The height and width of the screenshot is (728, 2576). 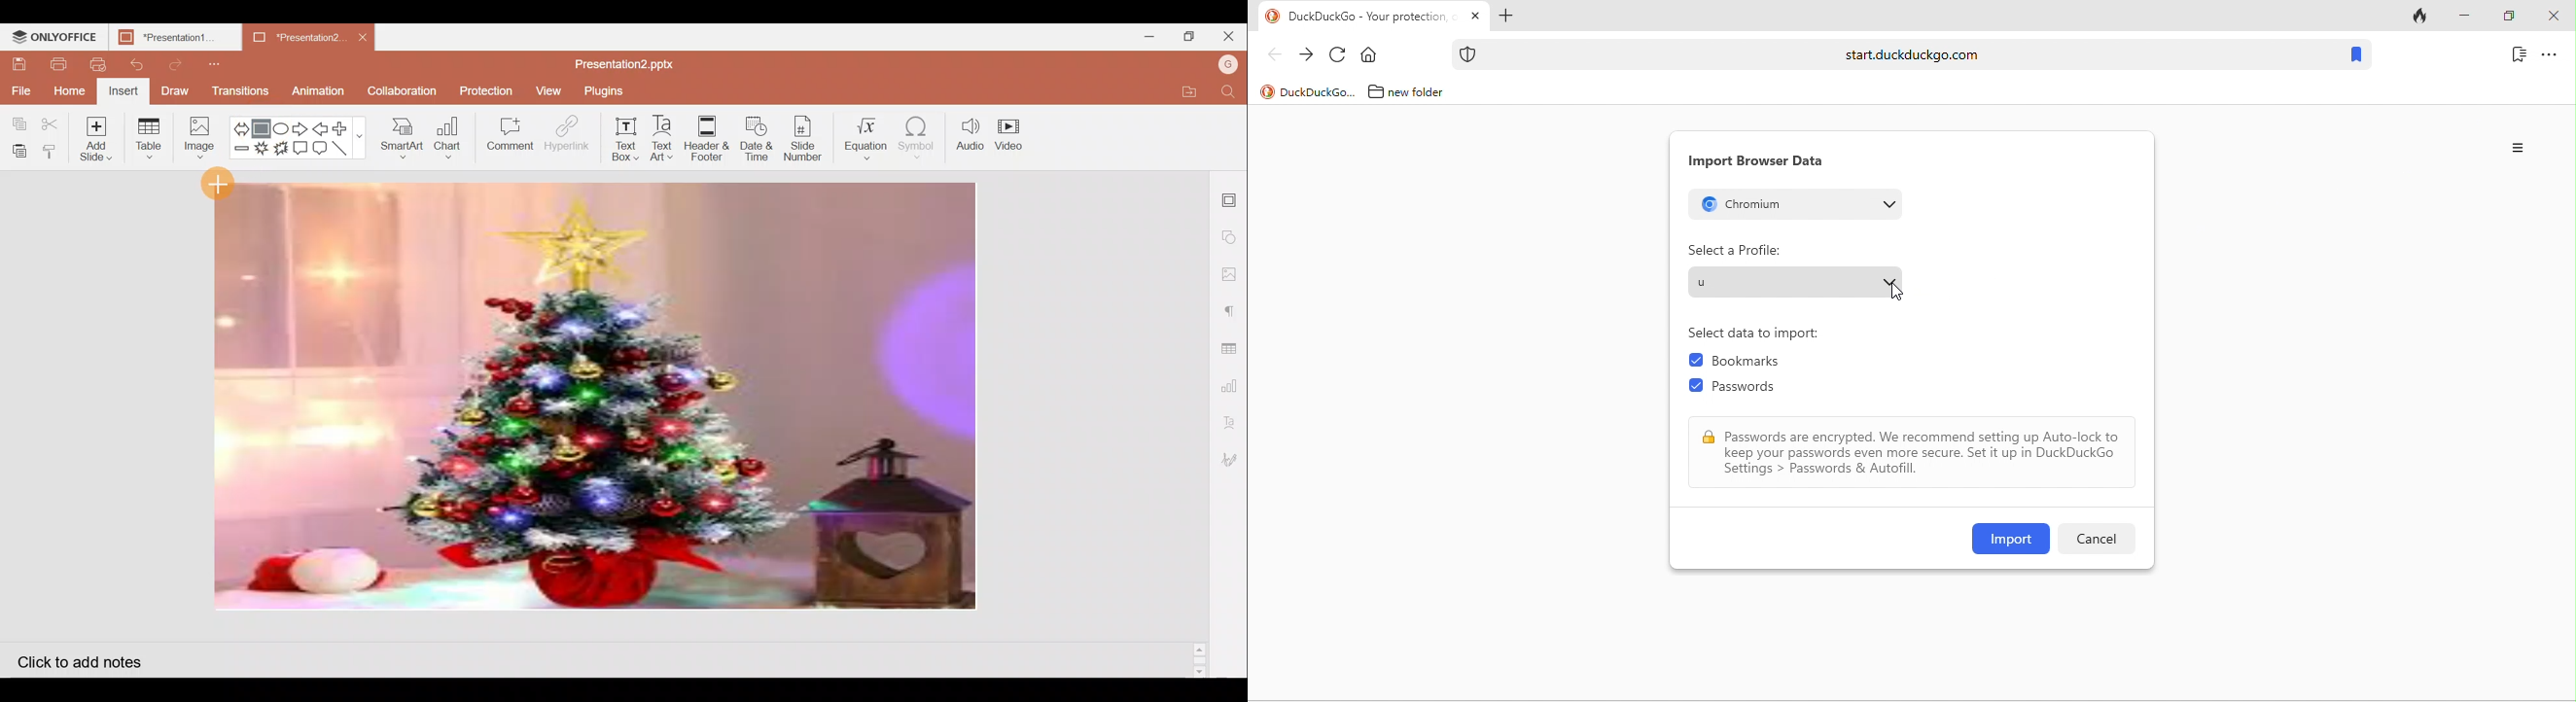 I want to click on Transitions, so click(x=239, y=91).